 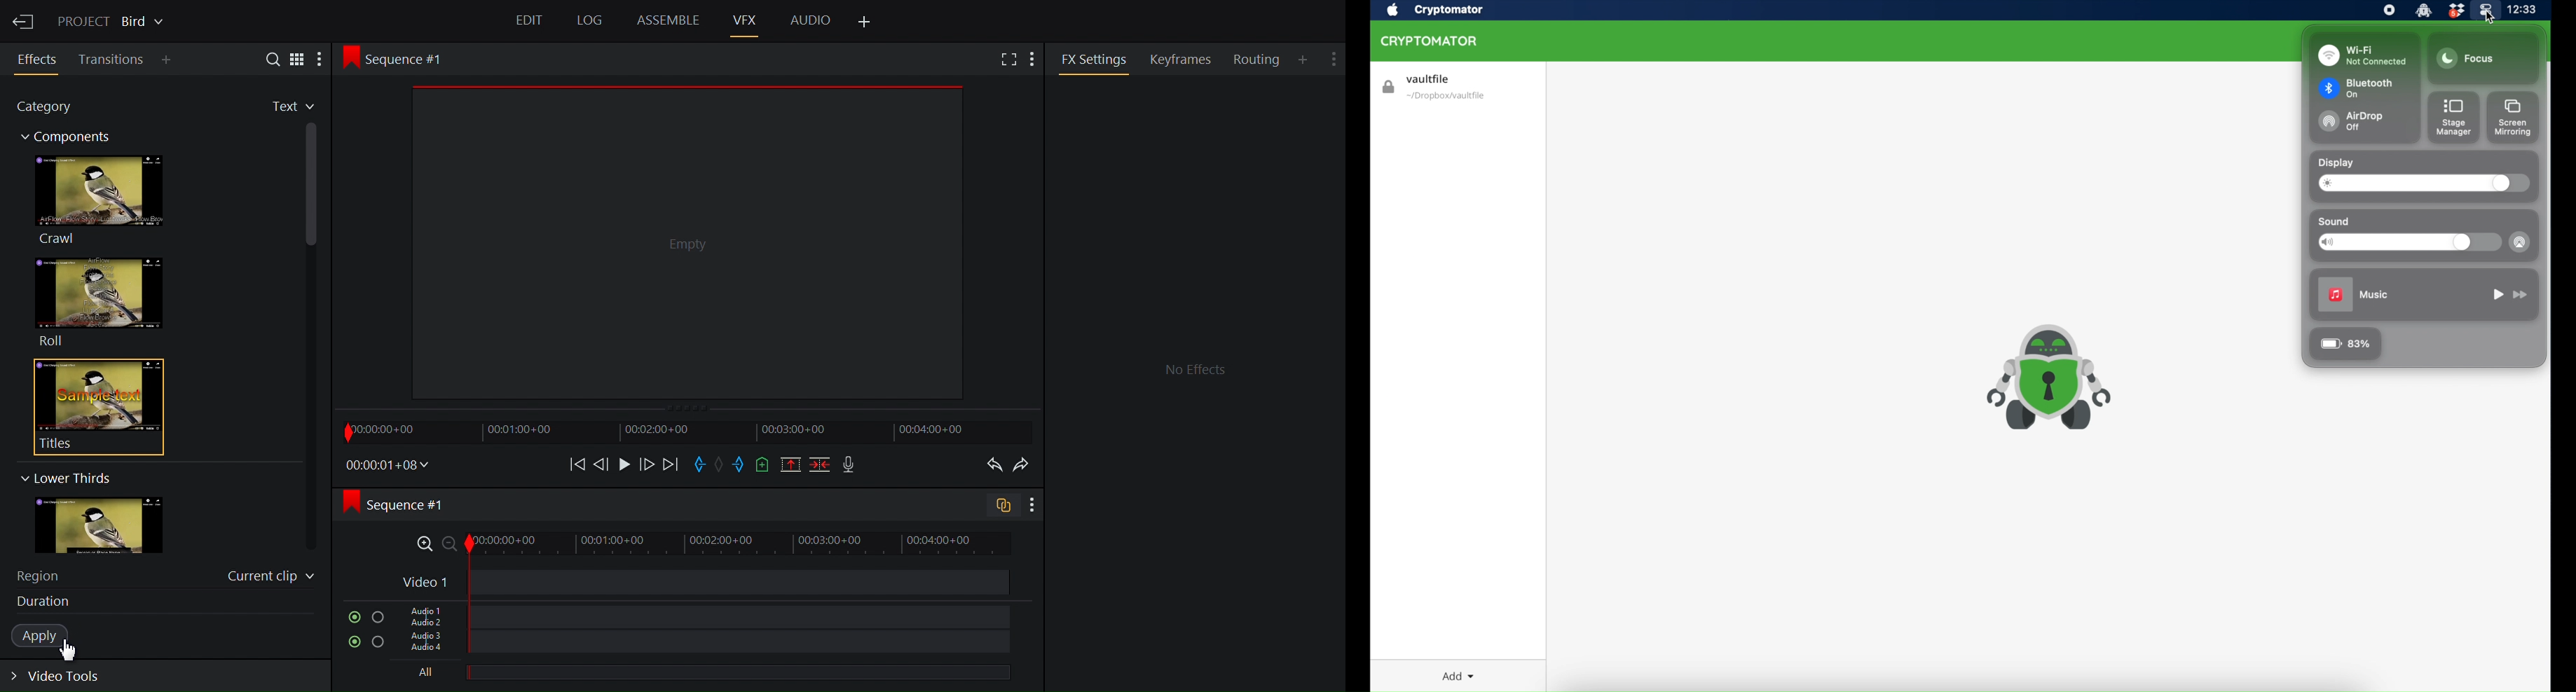 What do you see at coordinates (699, 583) in the screenshot?
I see `Video Track` at bounding box center [699, 583].